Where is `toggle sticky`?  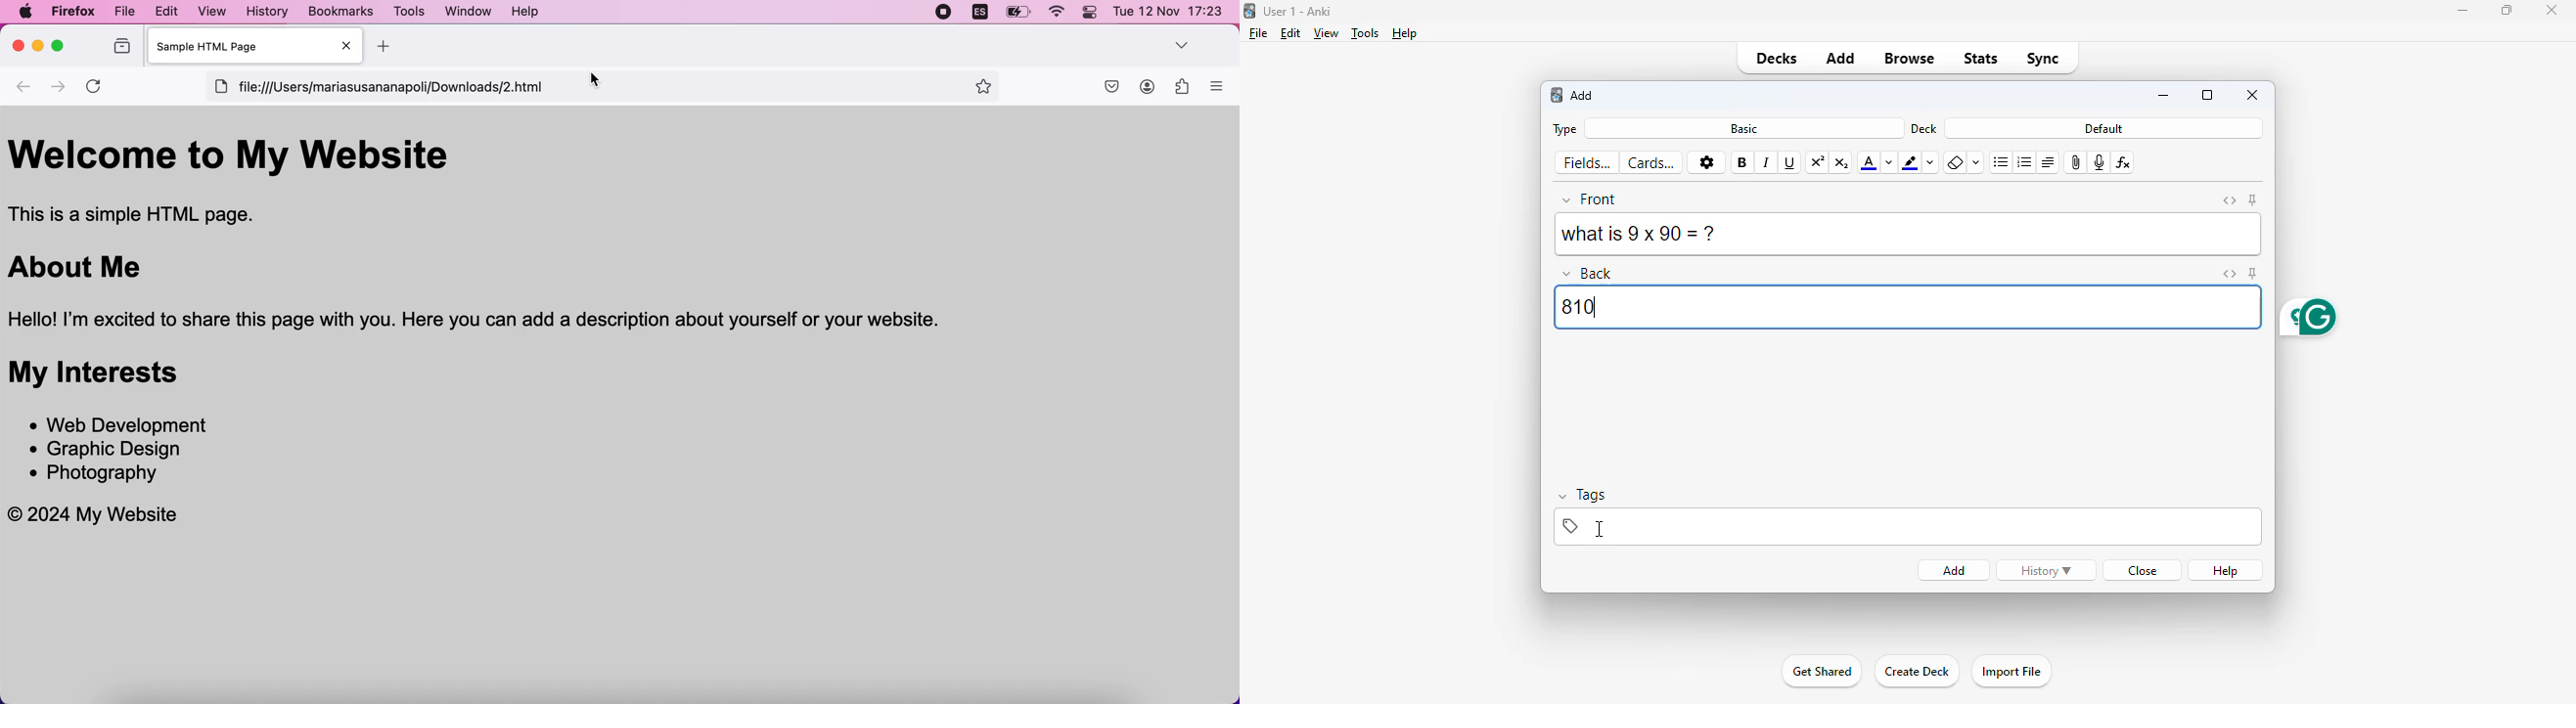
toggle sticky is located at coordinates (2253, 273).